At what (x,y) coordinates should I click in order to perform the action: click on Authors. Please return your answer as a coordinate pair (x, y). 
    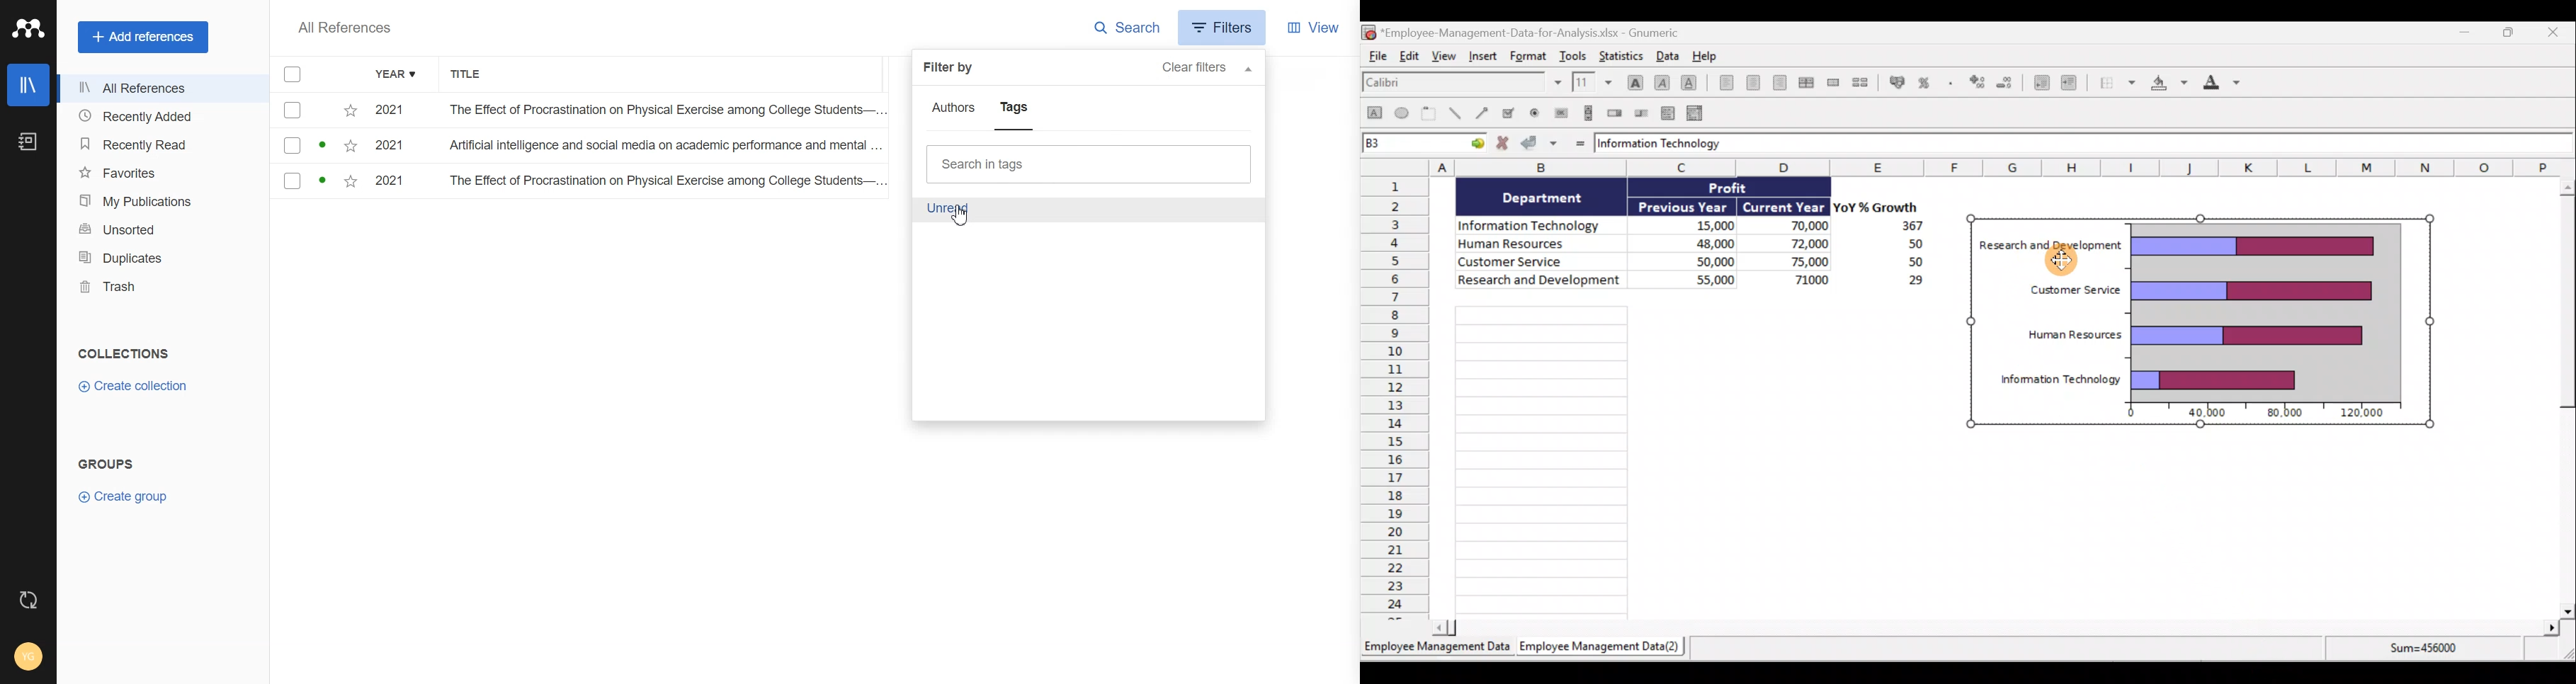
    Looking at the image, I should click on (957, 109).